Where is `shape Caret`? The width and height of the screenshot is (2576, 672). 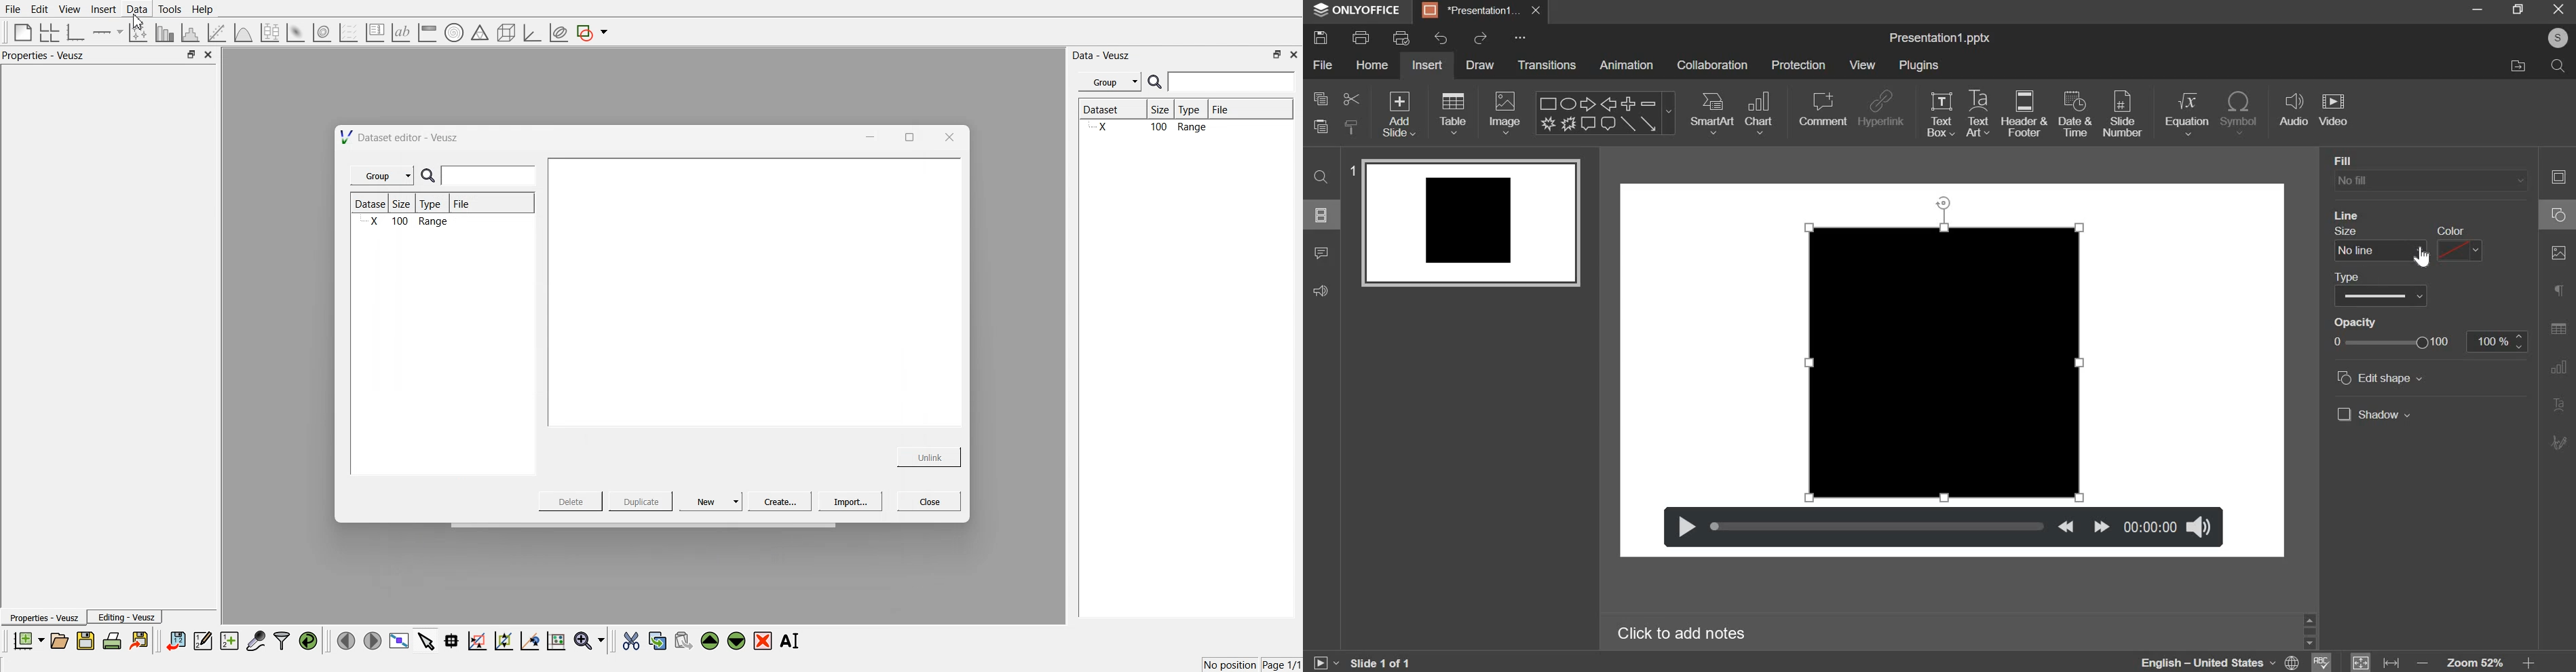
shape Caret is located at coordinates (1669, 114).